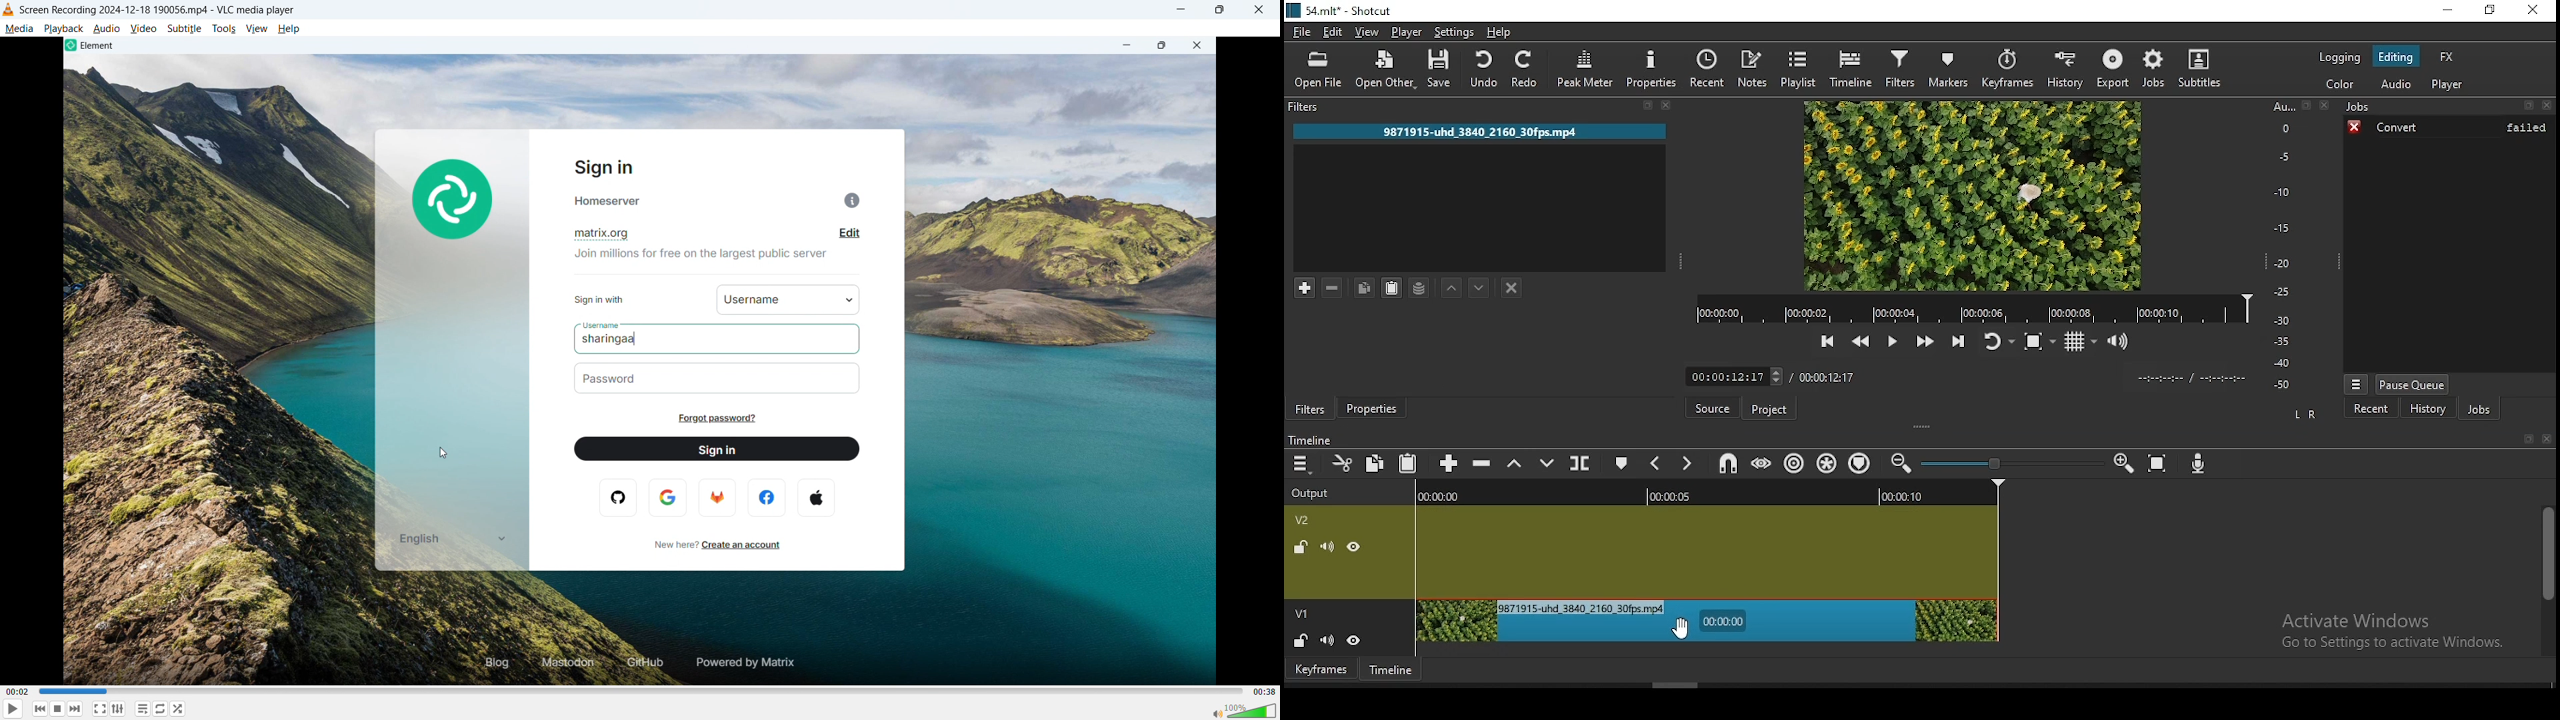  I want to click on lift, so click(1514, 466).